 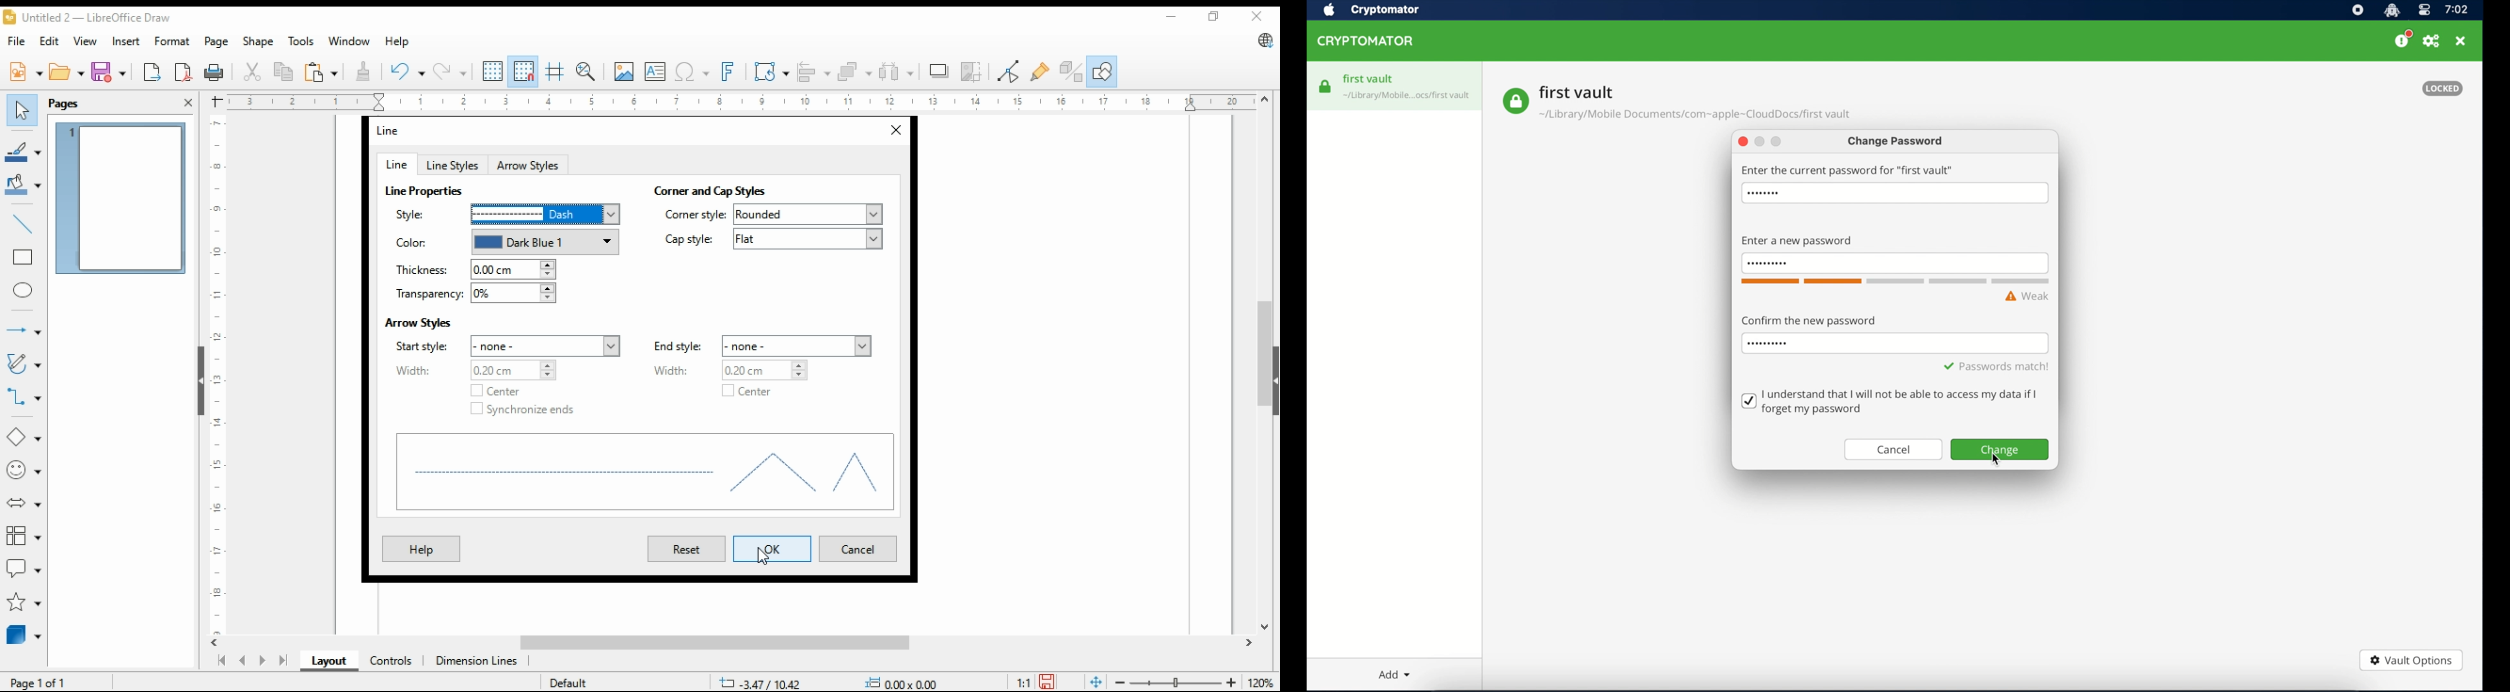 What do you see at coordinates (449, 71) in the screenshot?
I see `redo` at bounding box center [449, 71].